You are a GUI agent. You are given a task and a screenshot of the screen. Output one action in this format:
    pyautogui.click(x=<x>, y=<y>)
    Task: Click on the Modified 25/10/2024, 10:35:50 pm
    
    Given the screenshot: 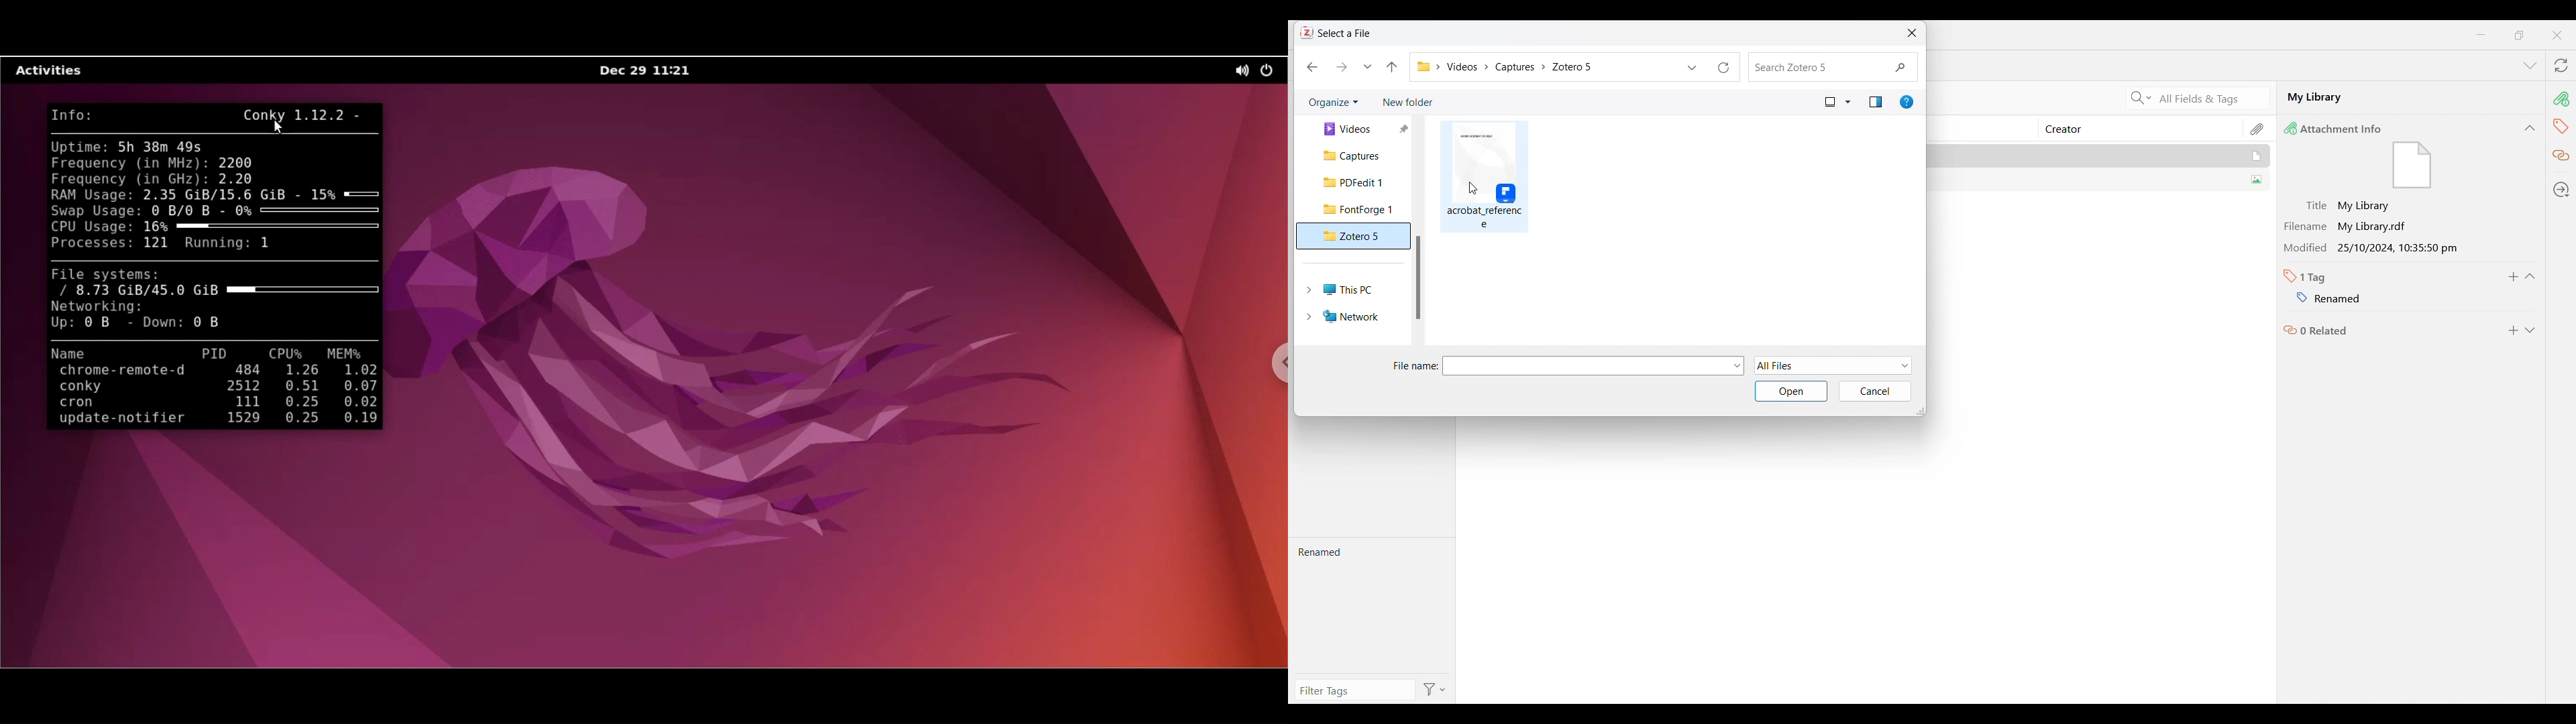 What is the action you would take?
    pyautogui.click(x=2377, y=248)
    